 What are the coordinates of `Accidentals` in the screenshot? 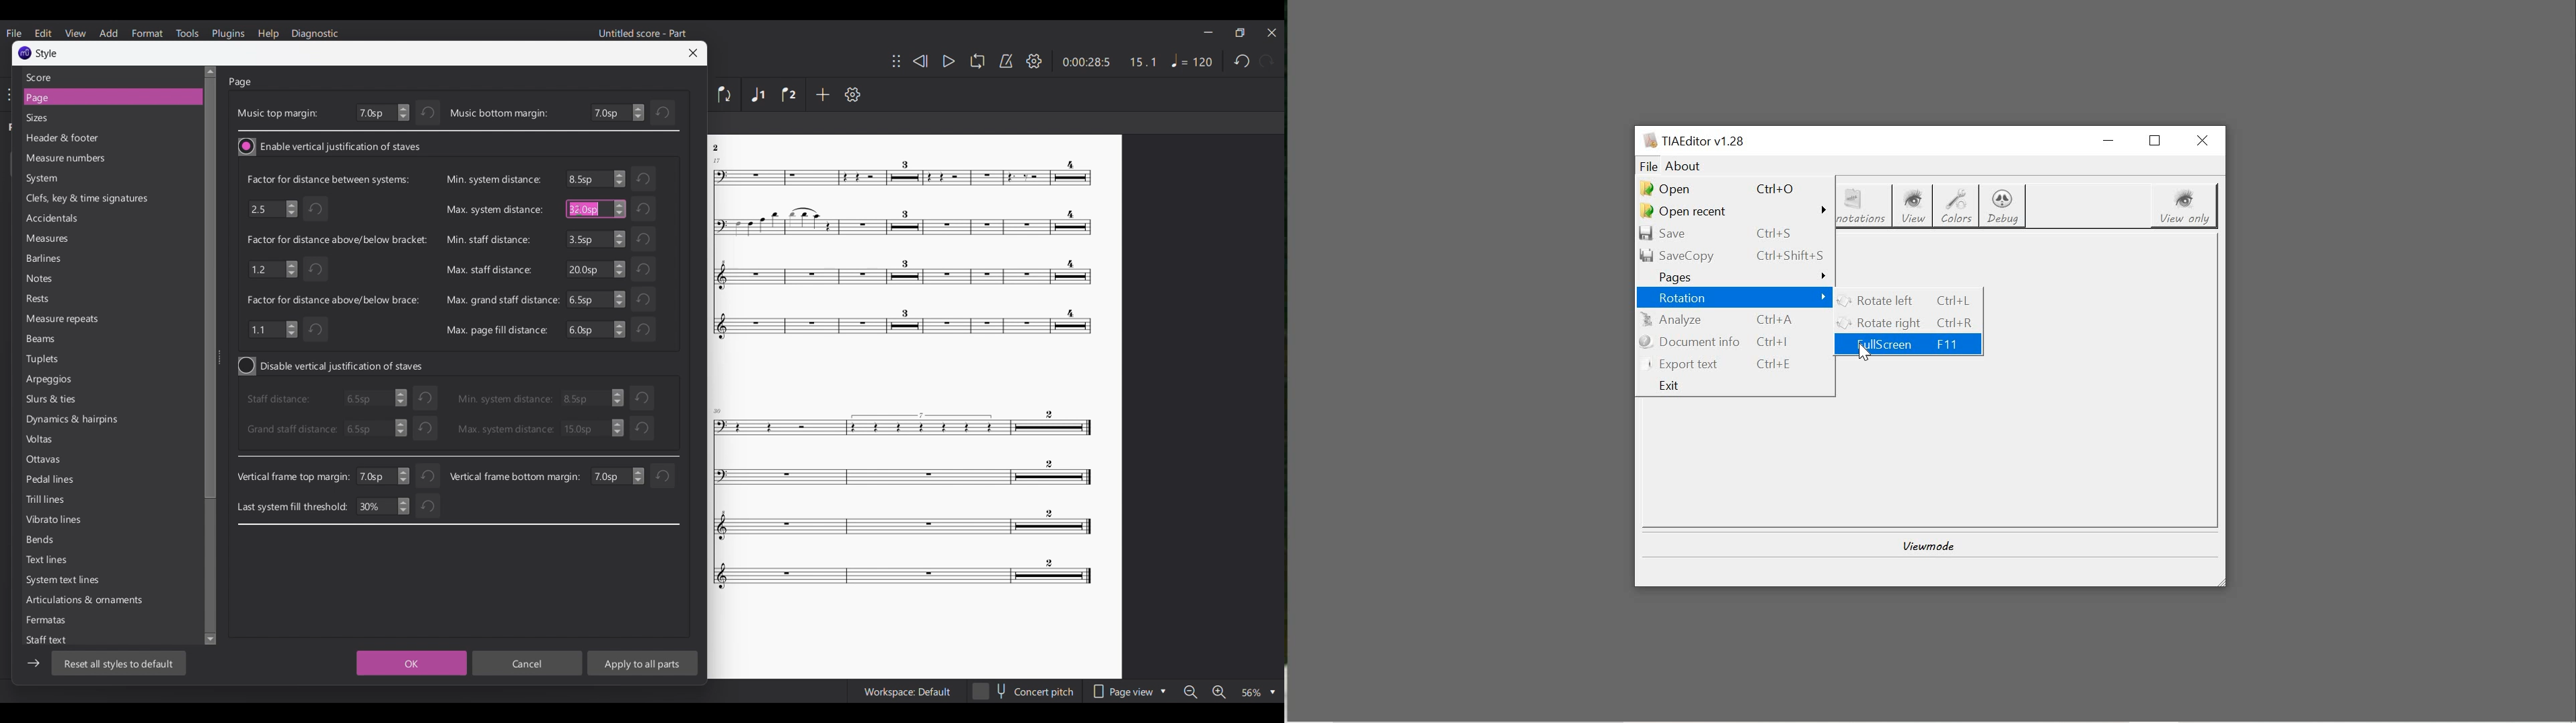 It's located at (95, 220).